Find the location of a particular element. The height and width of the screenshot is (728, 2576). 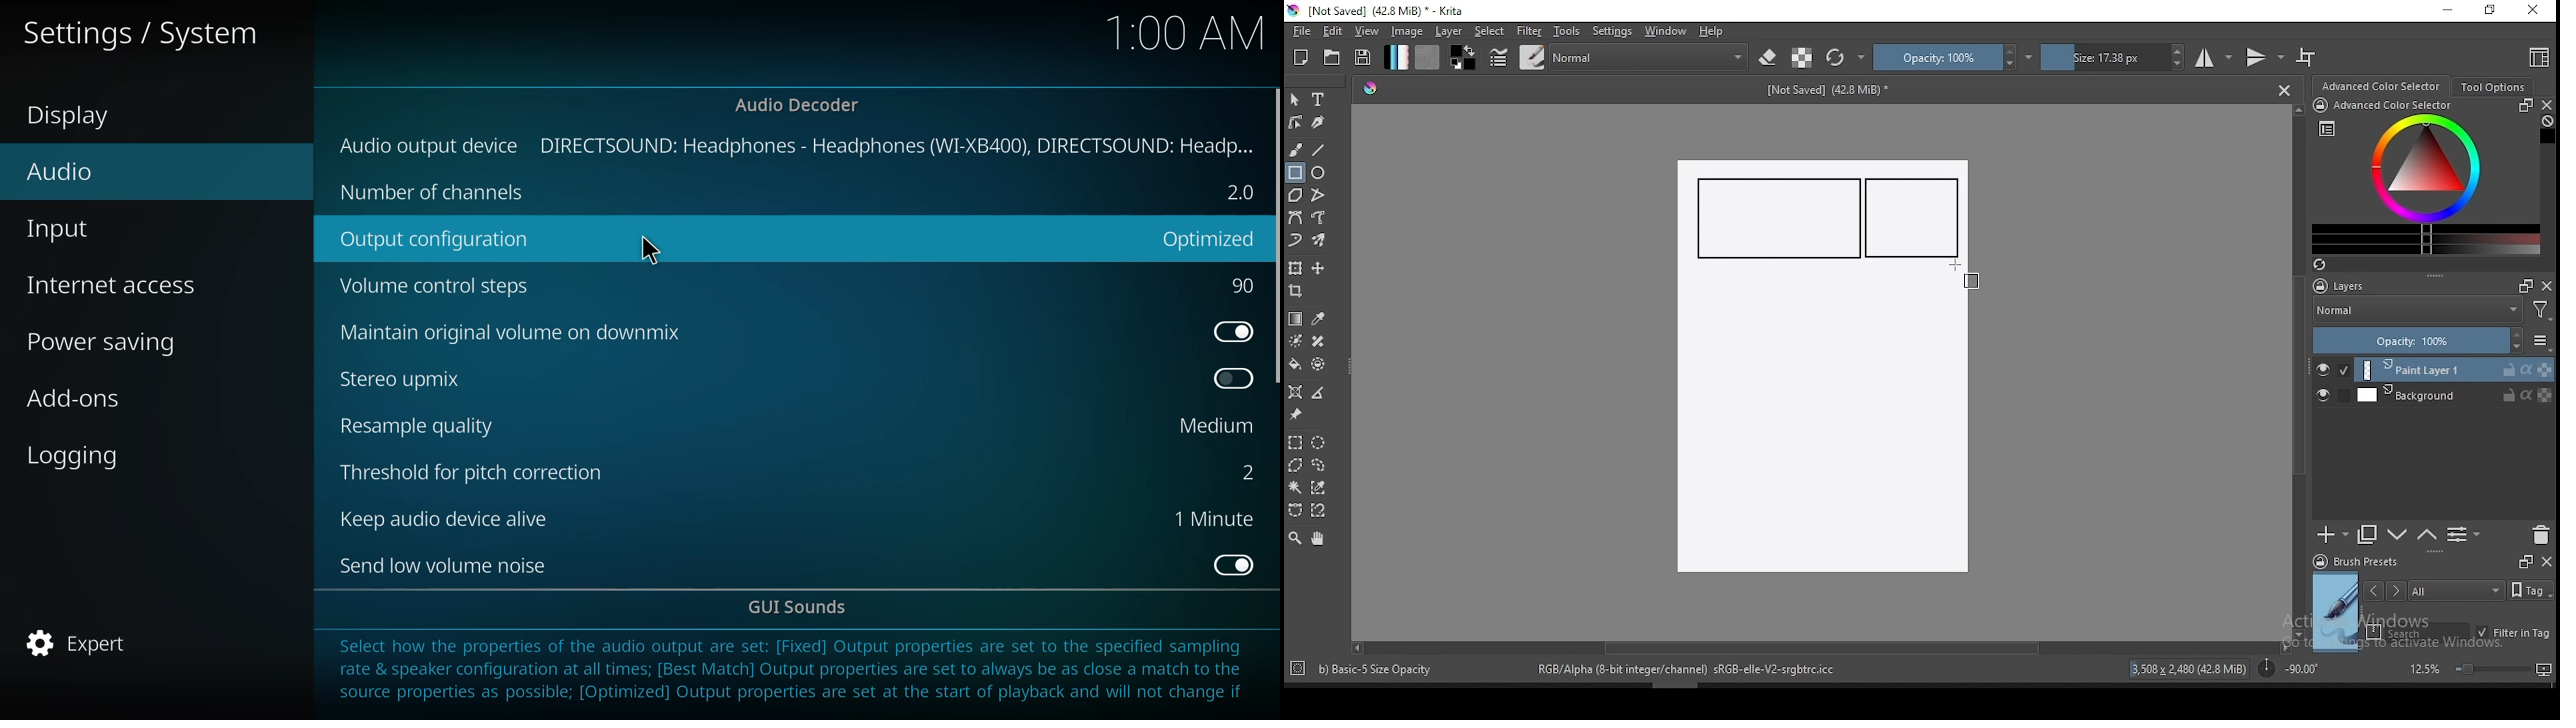

optimized is located at coordinates (1211, 239).